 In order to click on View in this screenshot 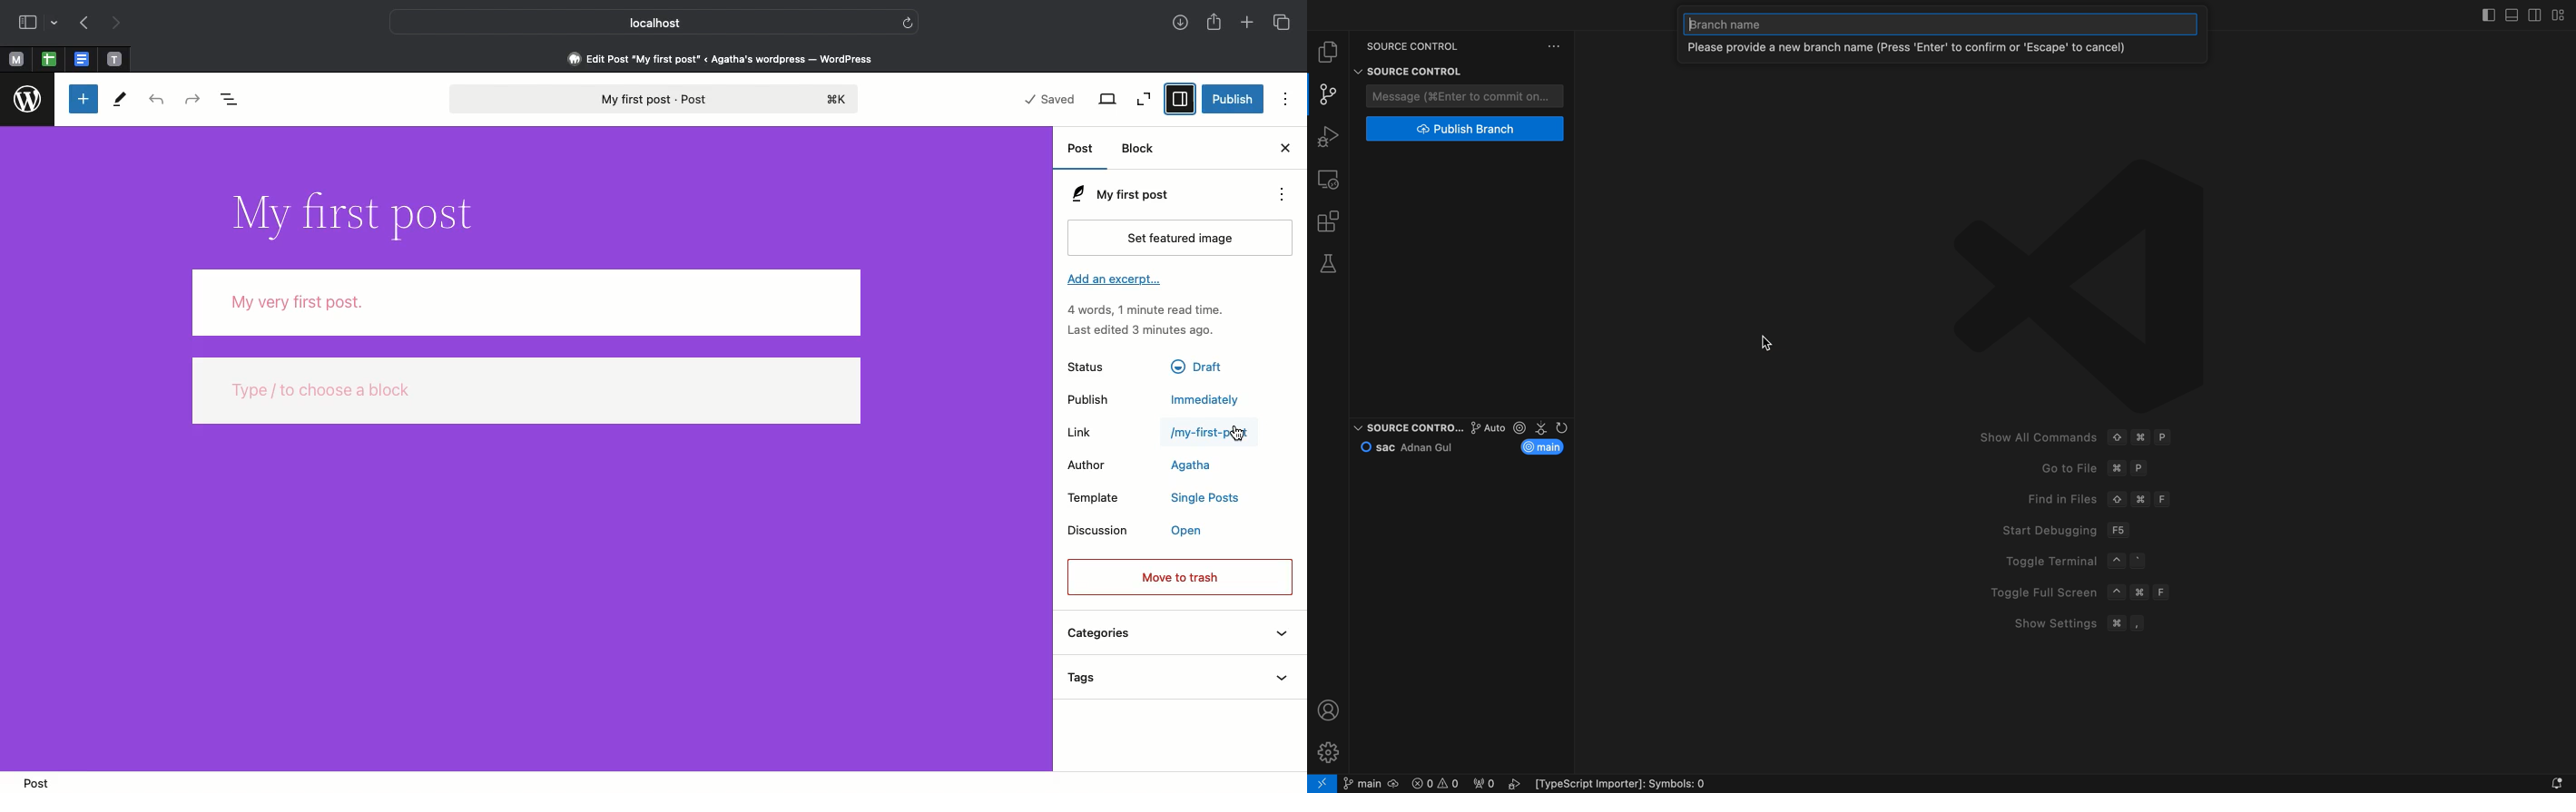, I will do `click(1106, 101)`.